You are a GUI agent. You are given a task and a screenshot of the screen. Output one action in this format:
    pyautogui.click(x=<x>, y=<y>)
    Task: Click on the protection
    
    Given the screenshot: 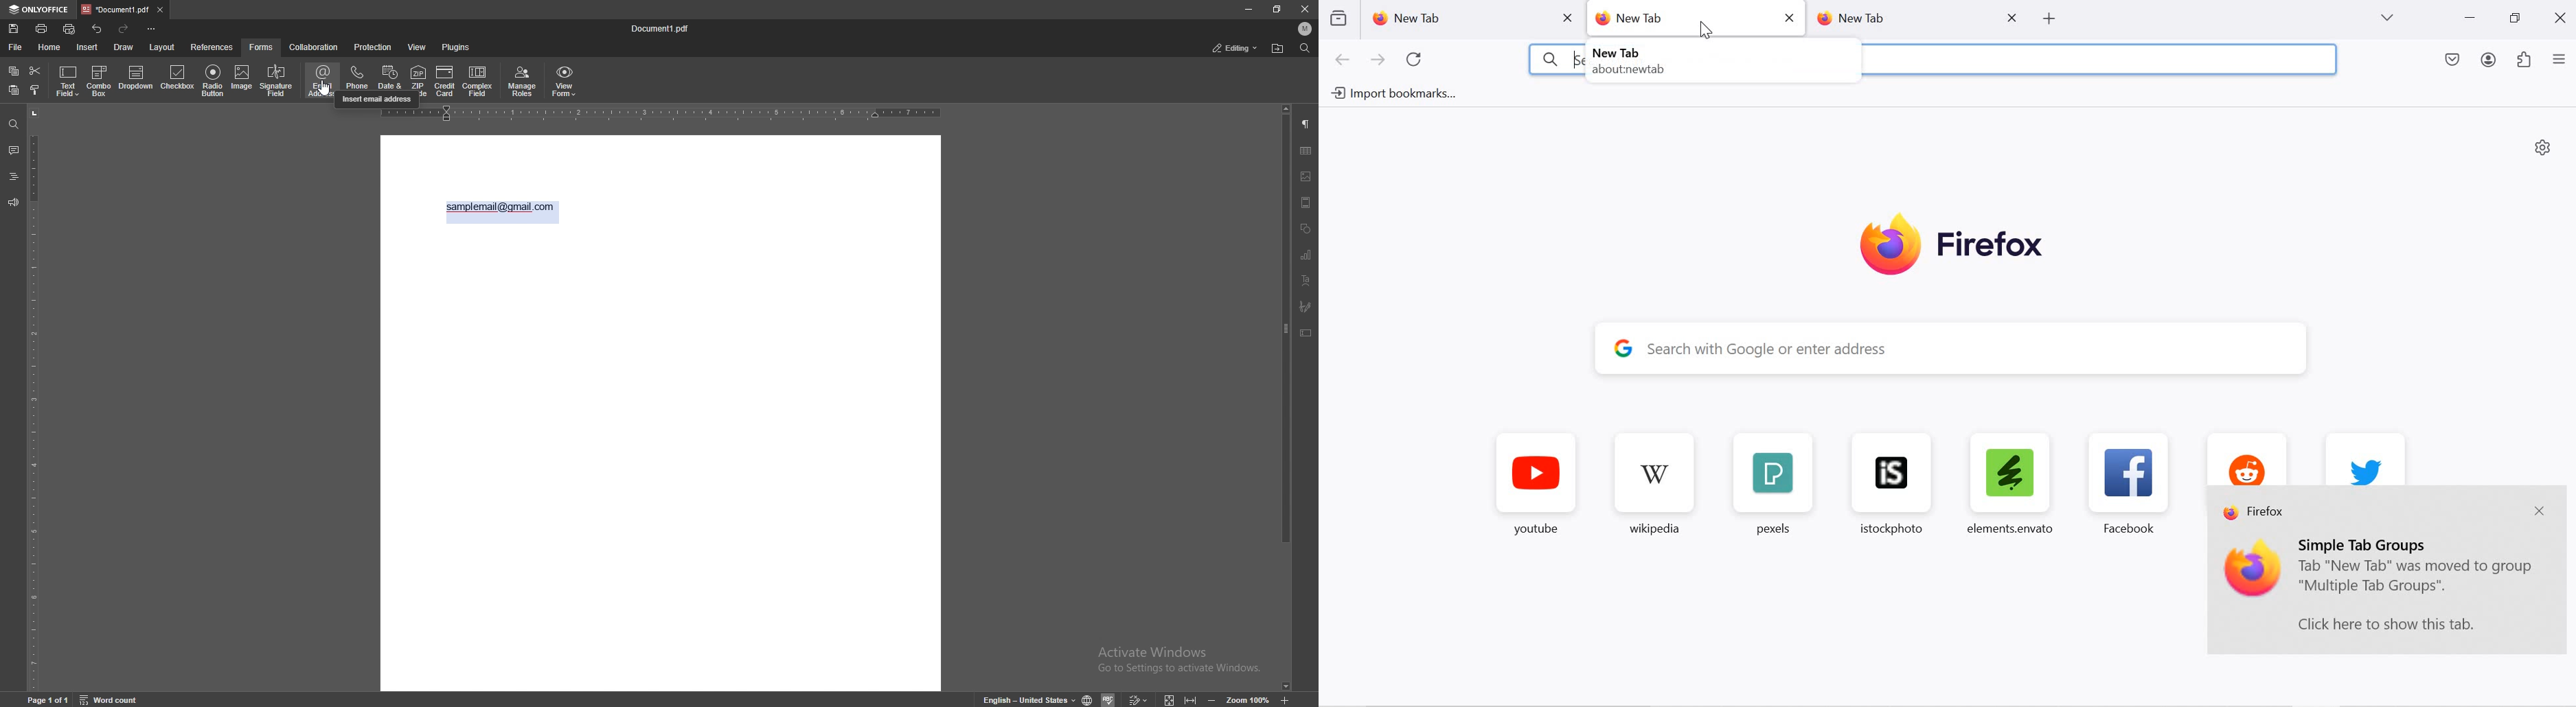 What is the action you would take?
    pyautogui.click(x=374, y=47)
    